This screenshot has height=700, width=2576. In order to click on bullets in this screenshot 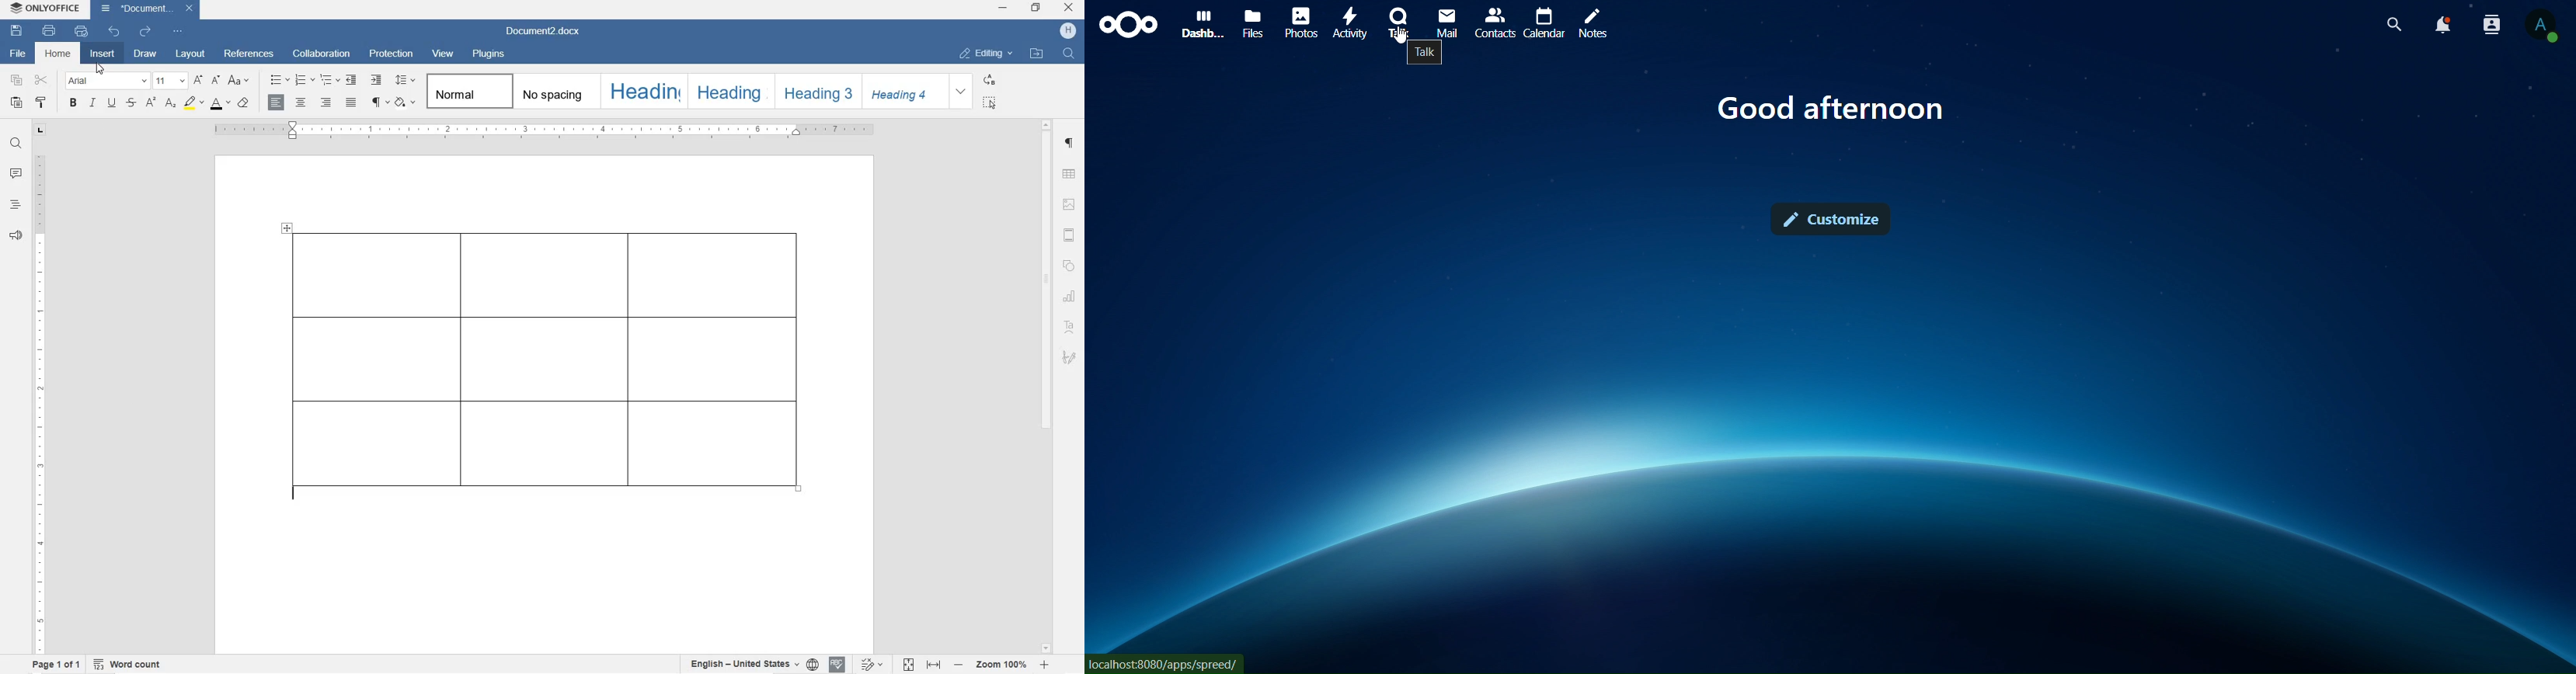, I will do `click(278, 80)`.